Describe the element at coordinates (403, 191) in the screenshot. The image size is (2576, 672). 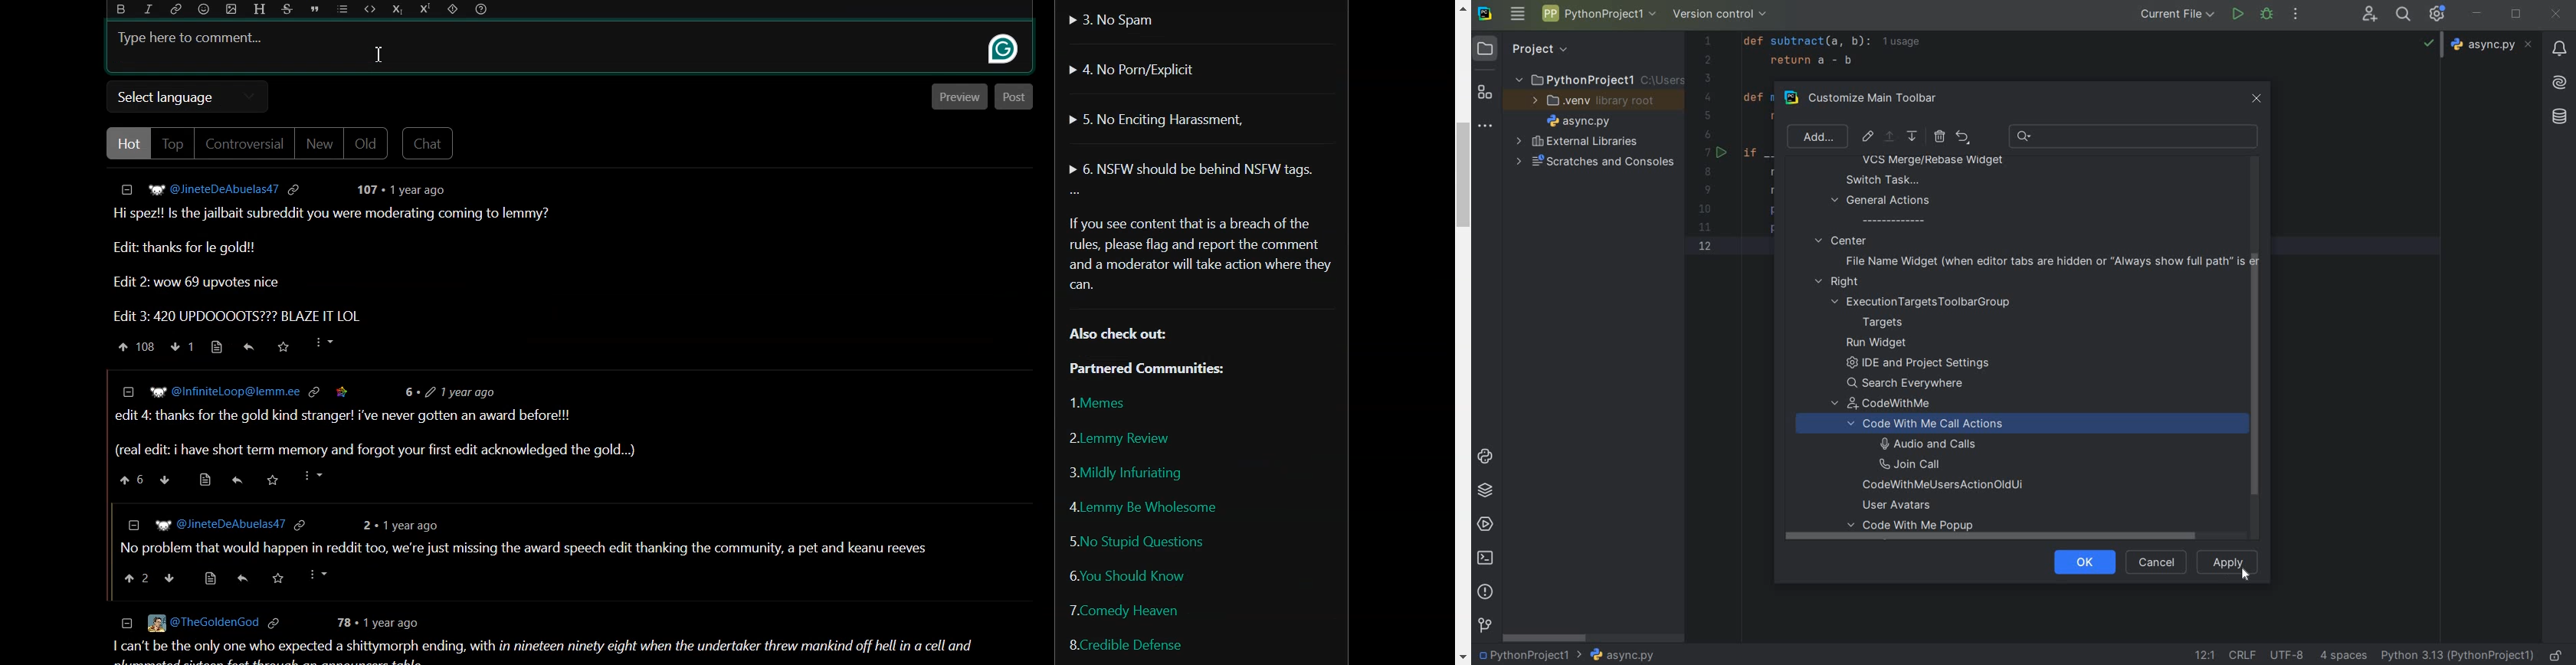
I see `post details` at that location.